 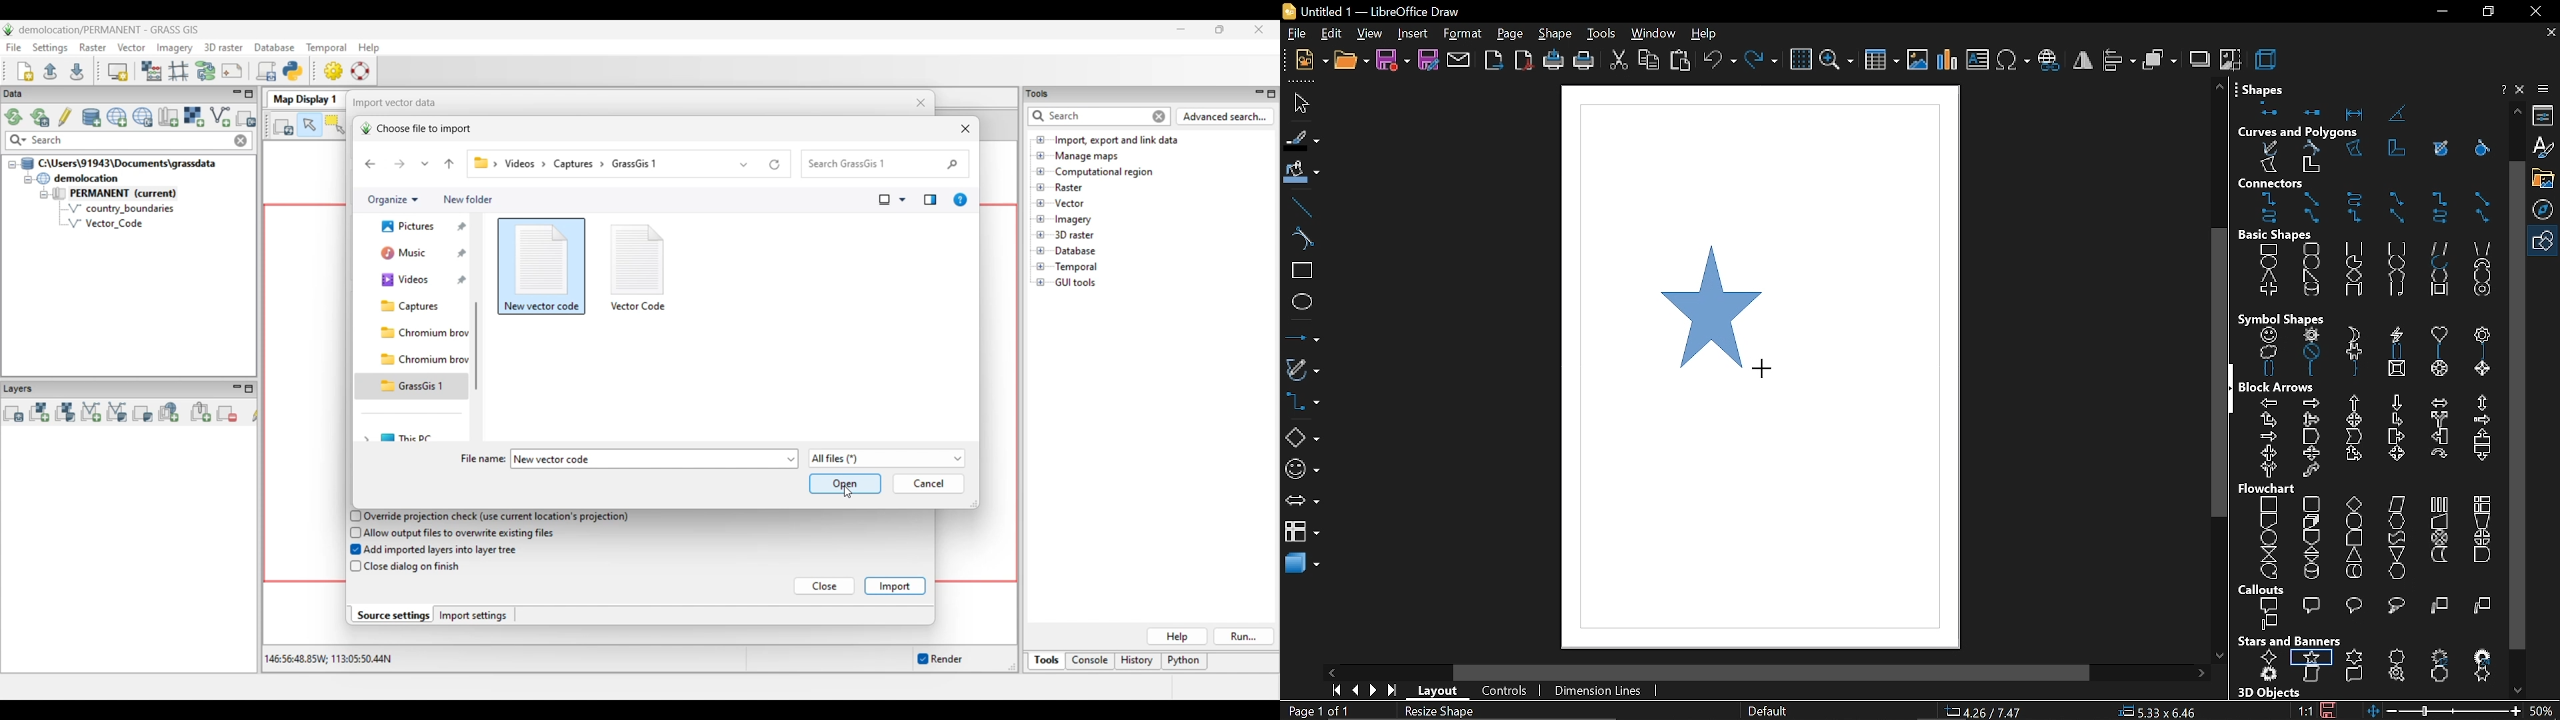 What do you see at coordinates (1301, 305) in the screenshot?
I see `ellipse` at bounding box center [1301, 305].